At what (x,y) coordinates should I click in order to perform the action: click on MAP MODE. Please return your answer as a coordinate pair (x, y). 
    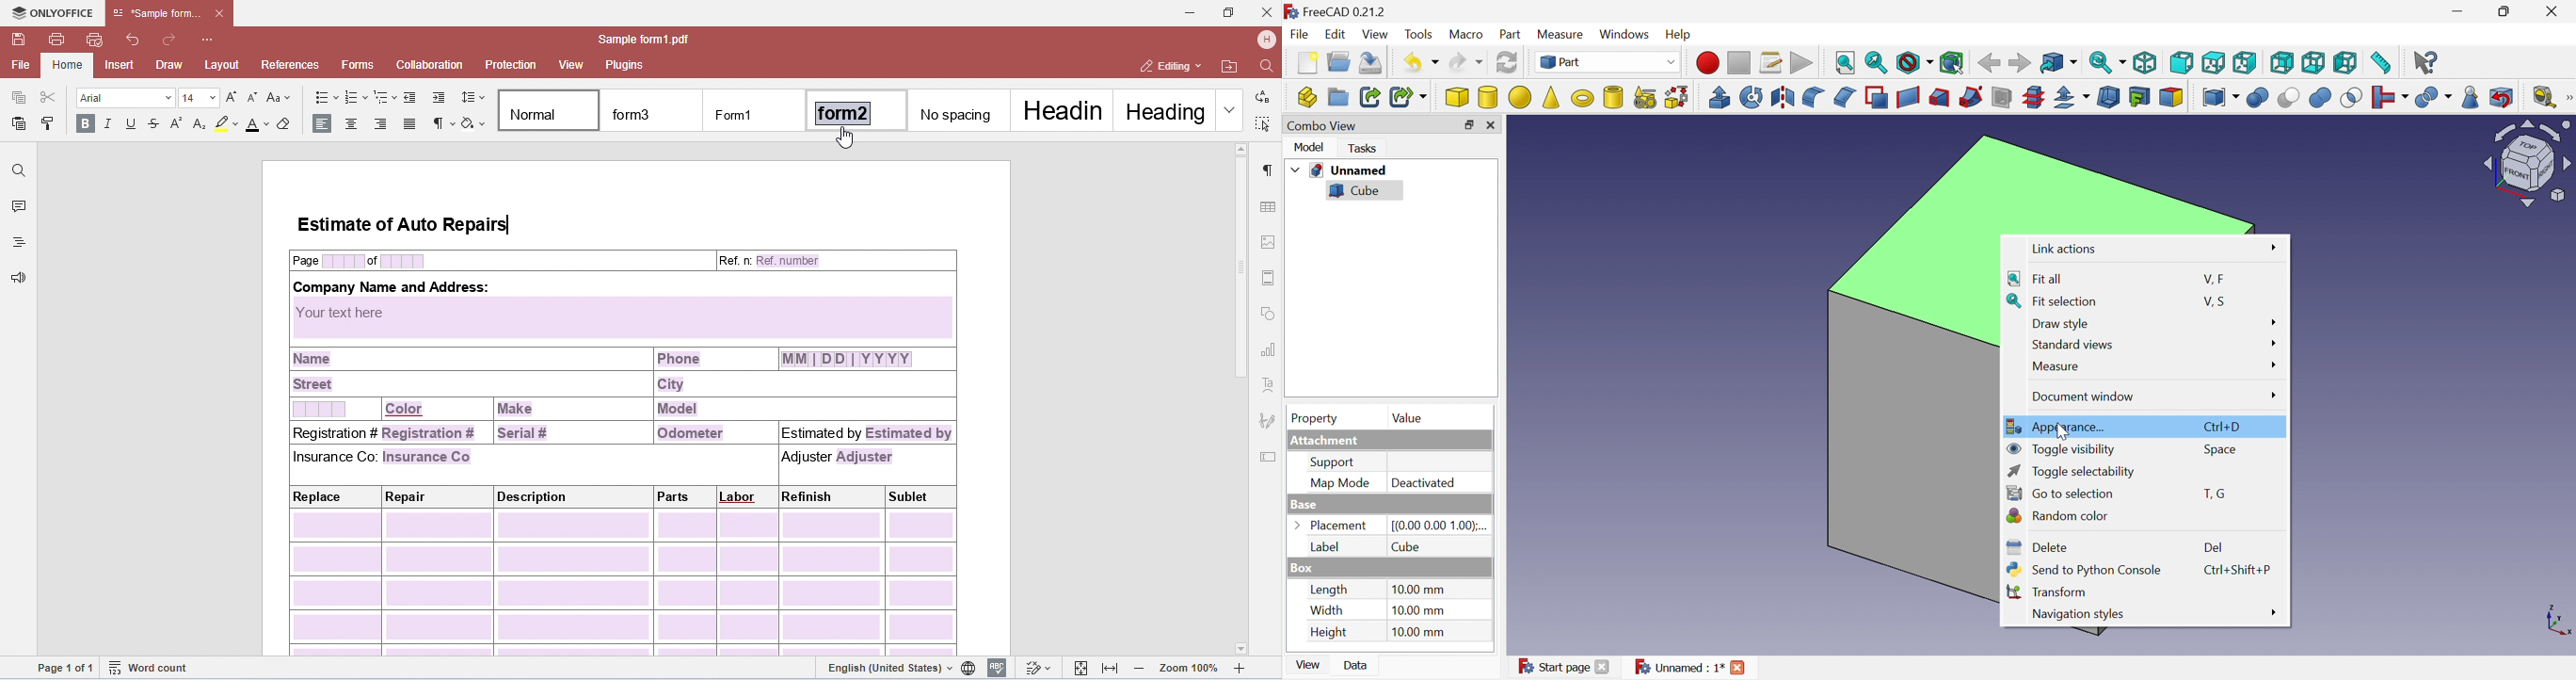
    Looking at the image, I should click on (1341, 484).